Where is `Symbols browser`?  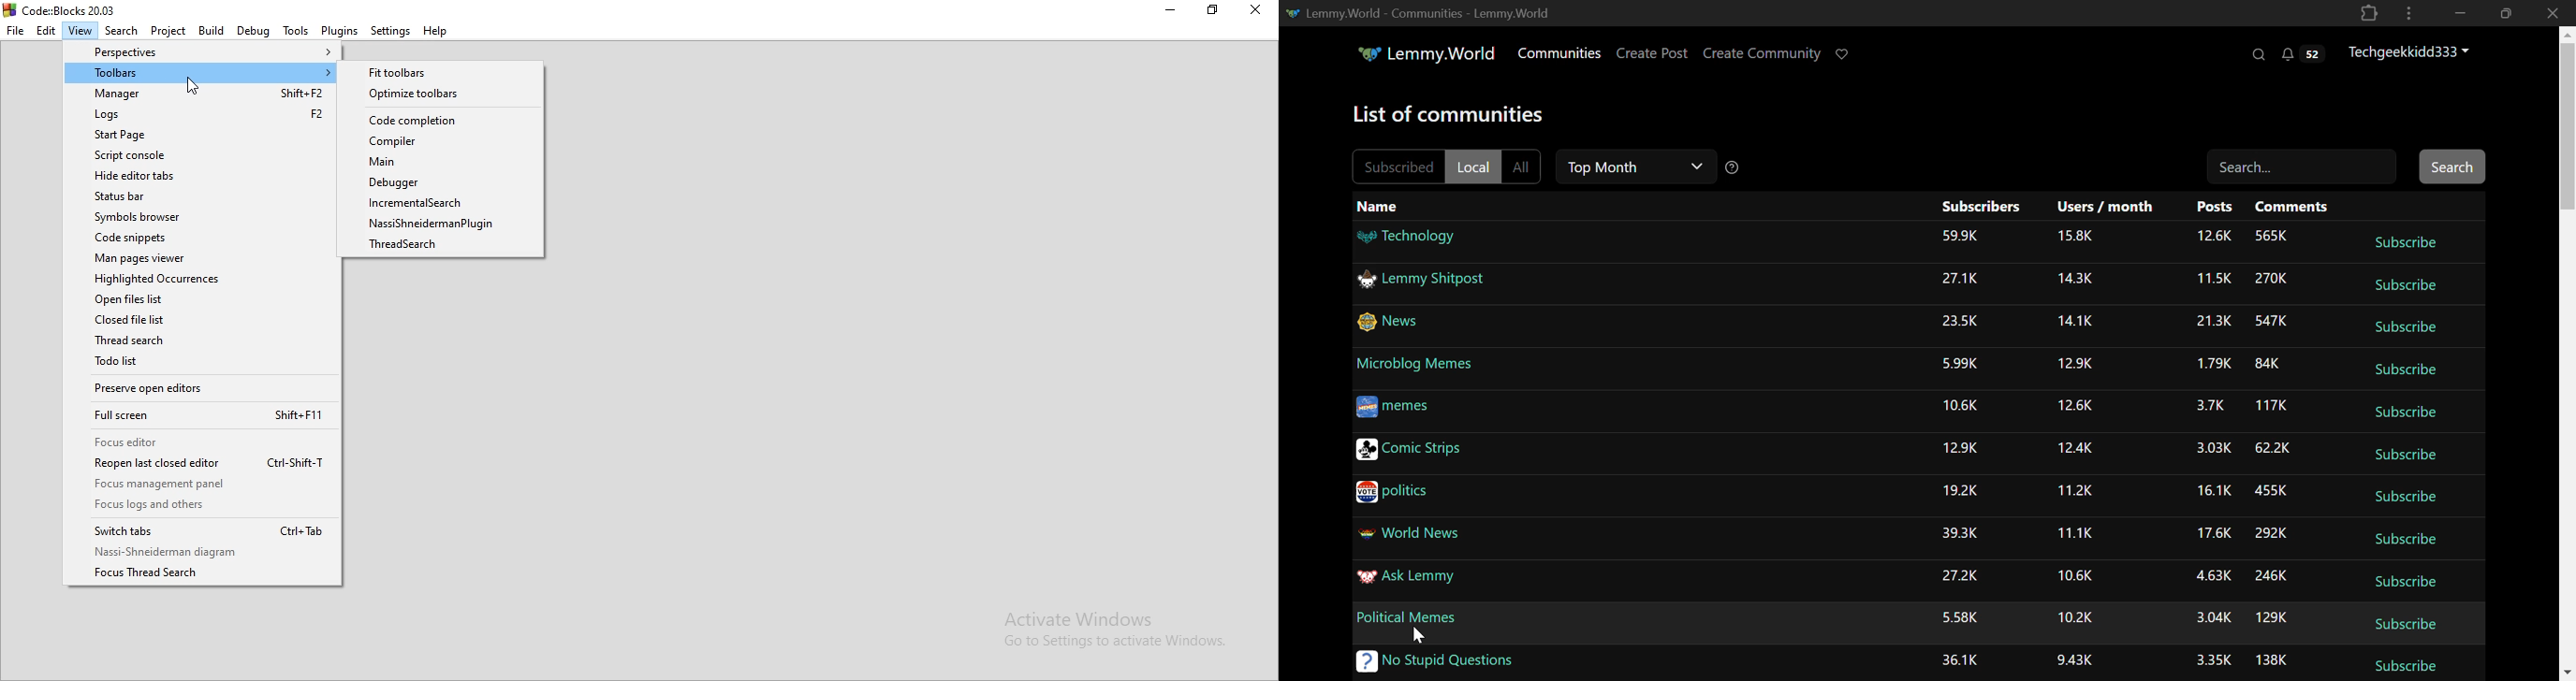 Symbols browser is located at coordinates (199, 218).